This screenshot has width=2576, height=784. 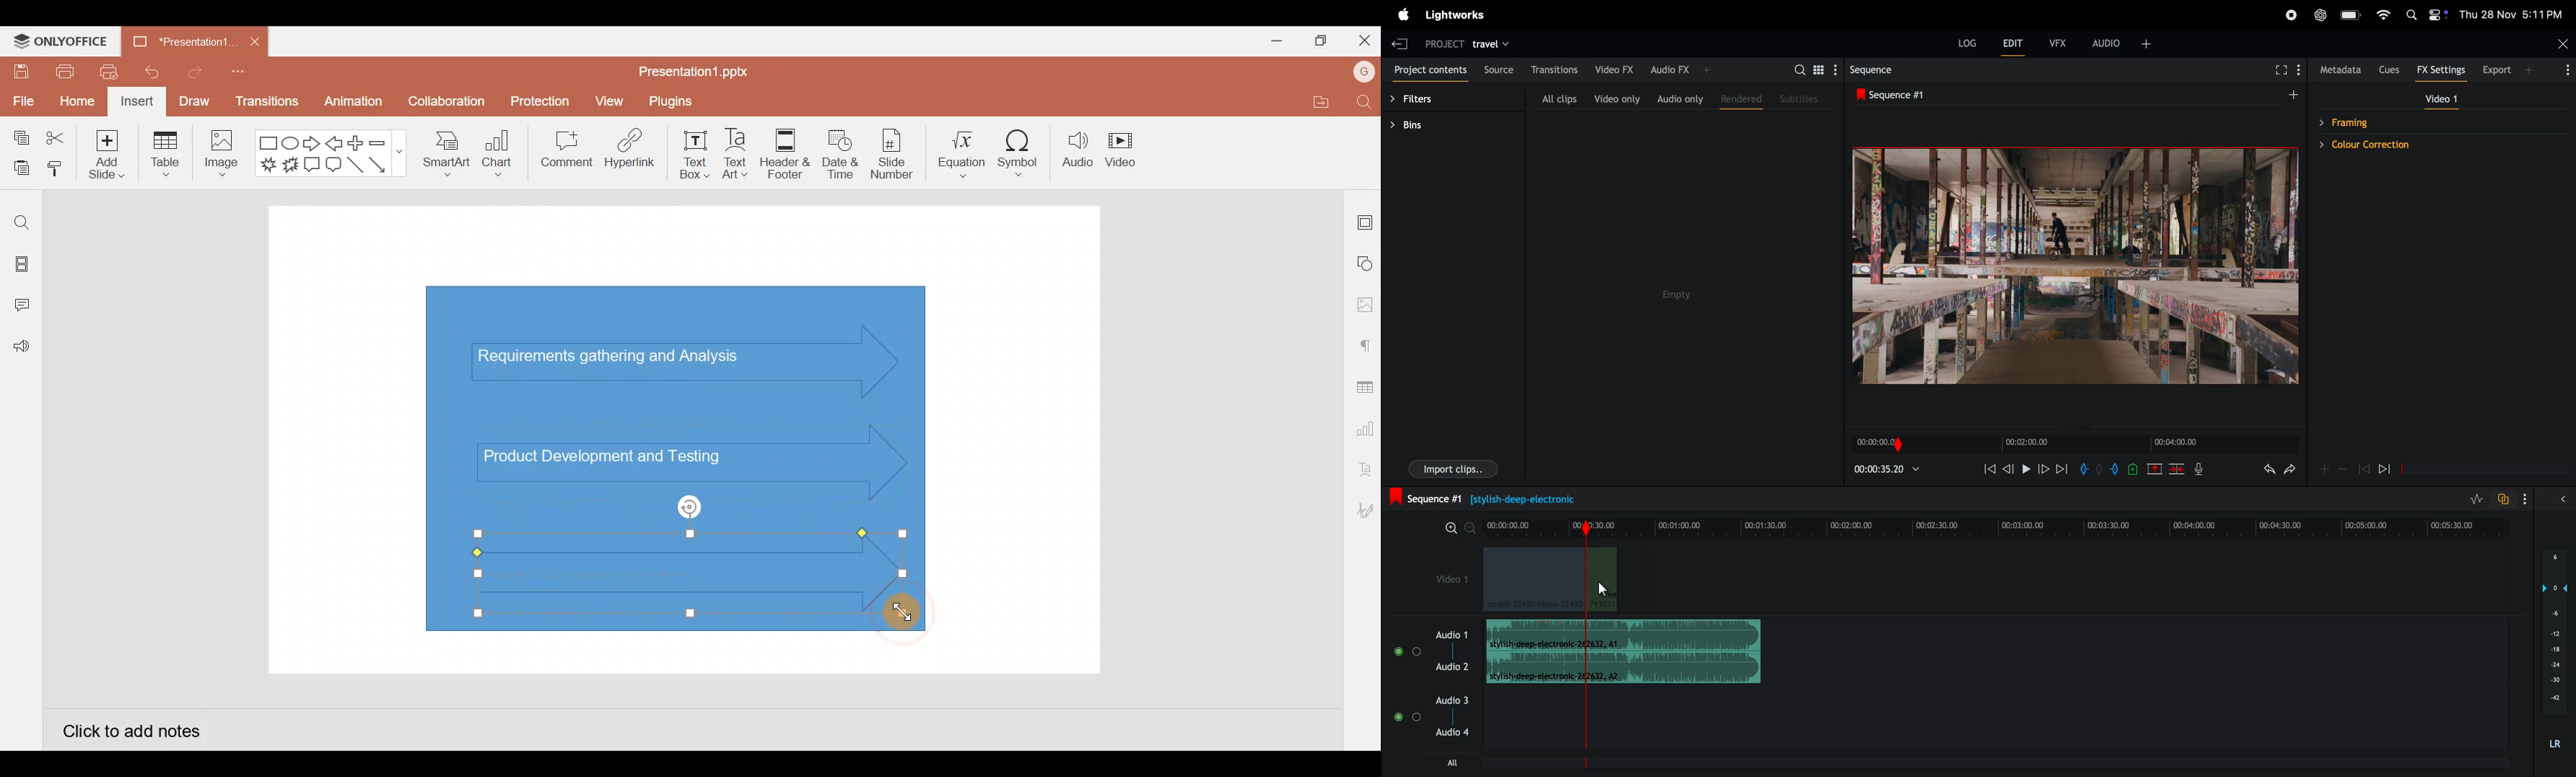 I want to click on Close, so click(x=1361, y=37).